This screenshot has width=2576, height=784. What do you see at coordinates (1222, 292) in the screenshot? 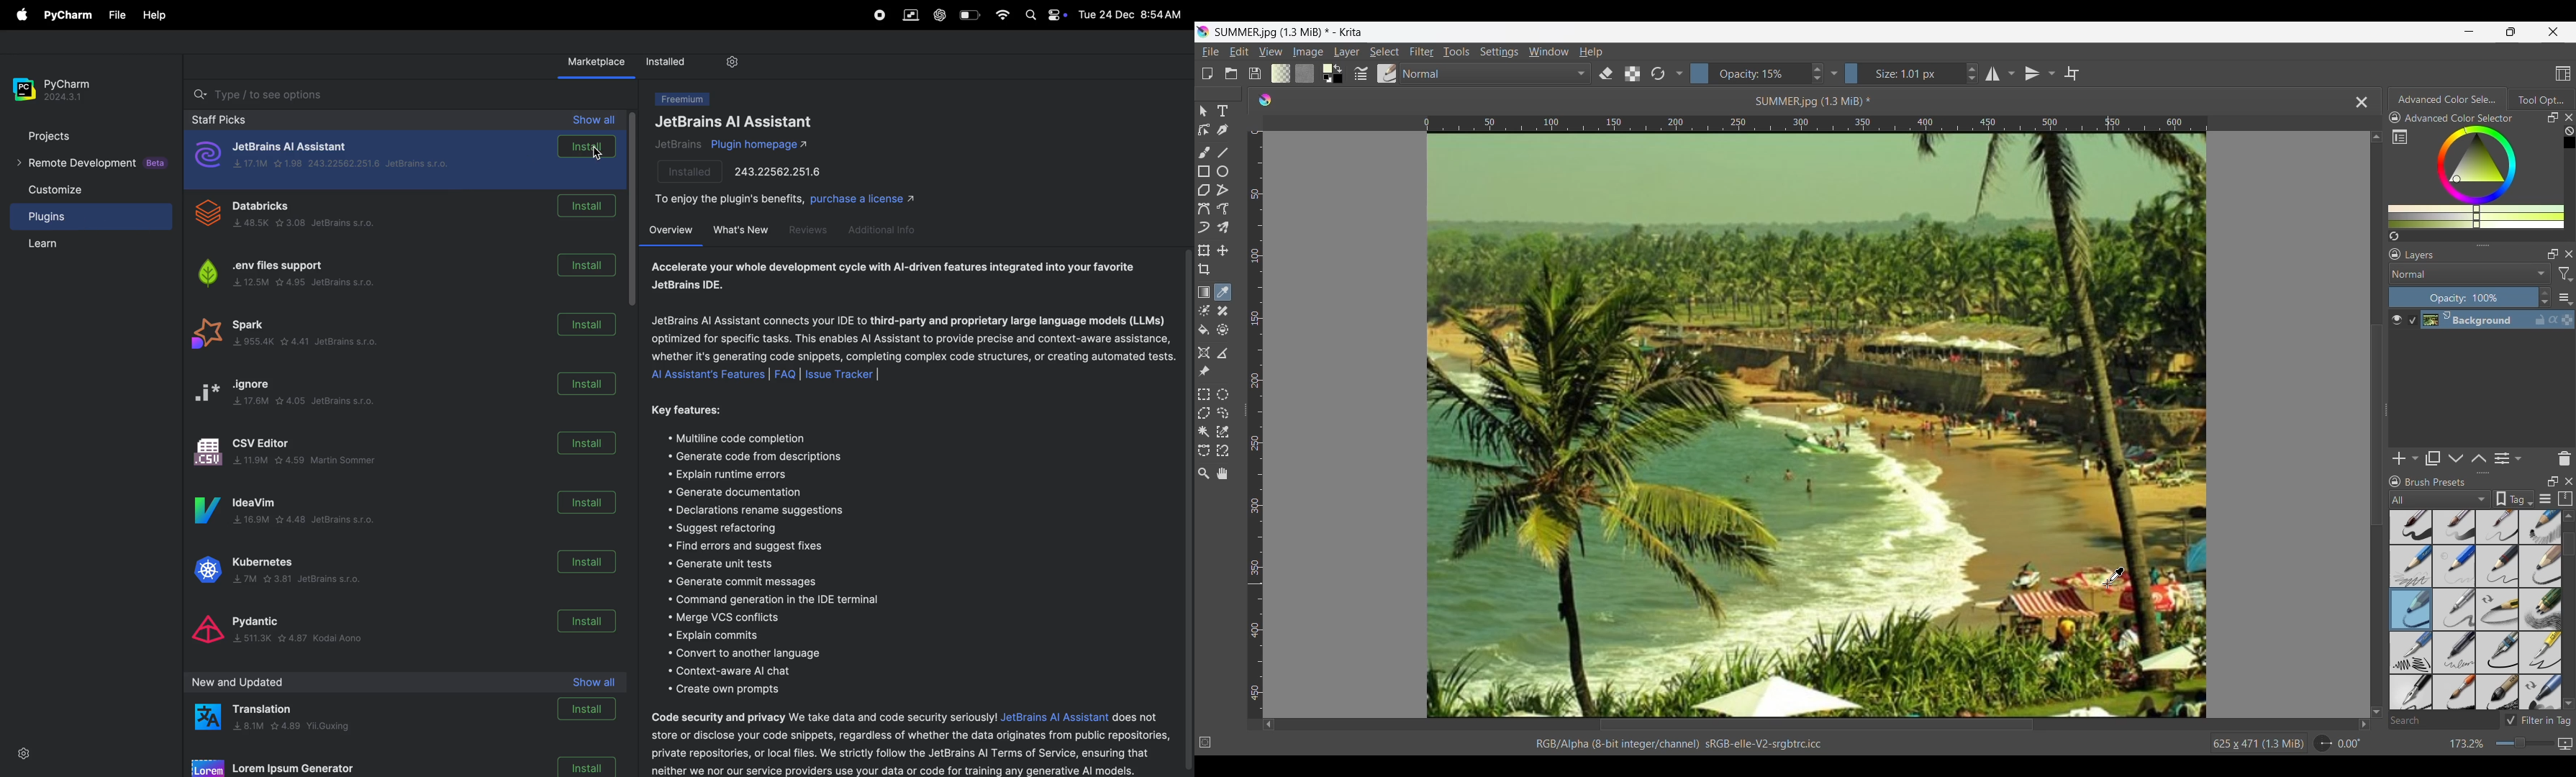
I see `Eyedropper color tool` at bounding box center [1222, 292].